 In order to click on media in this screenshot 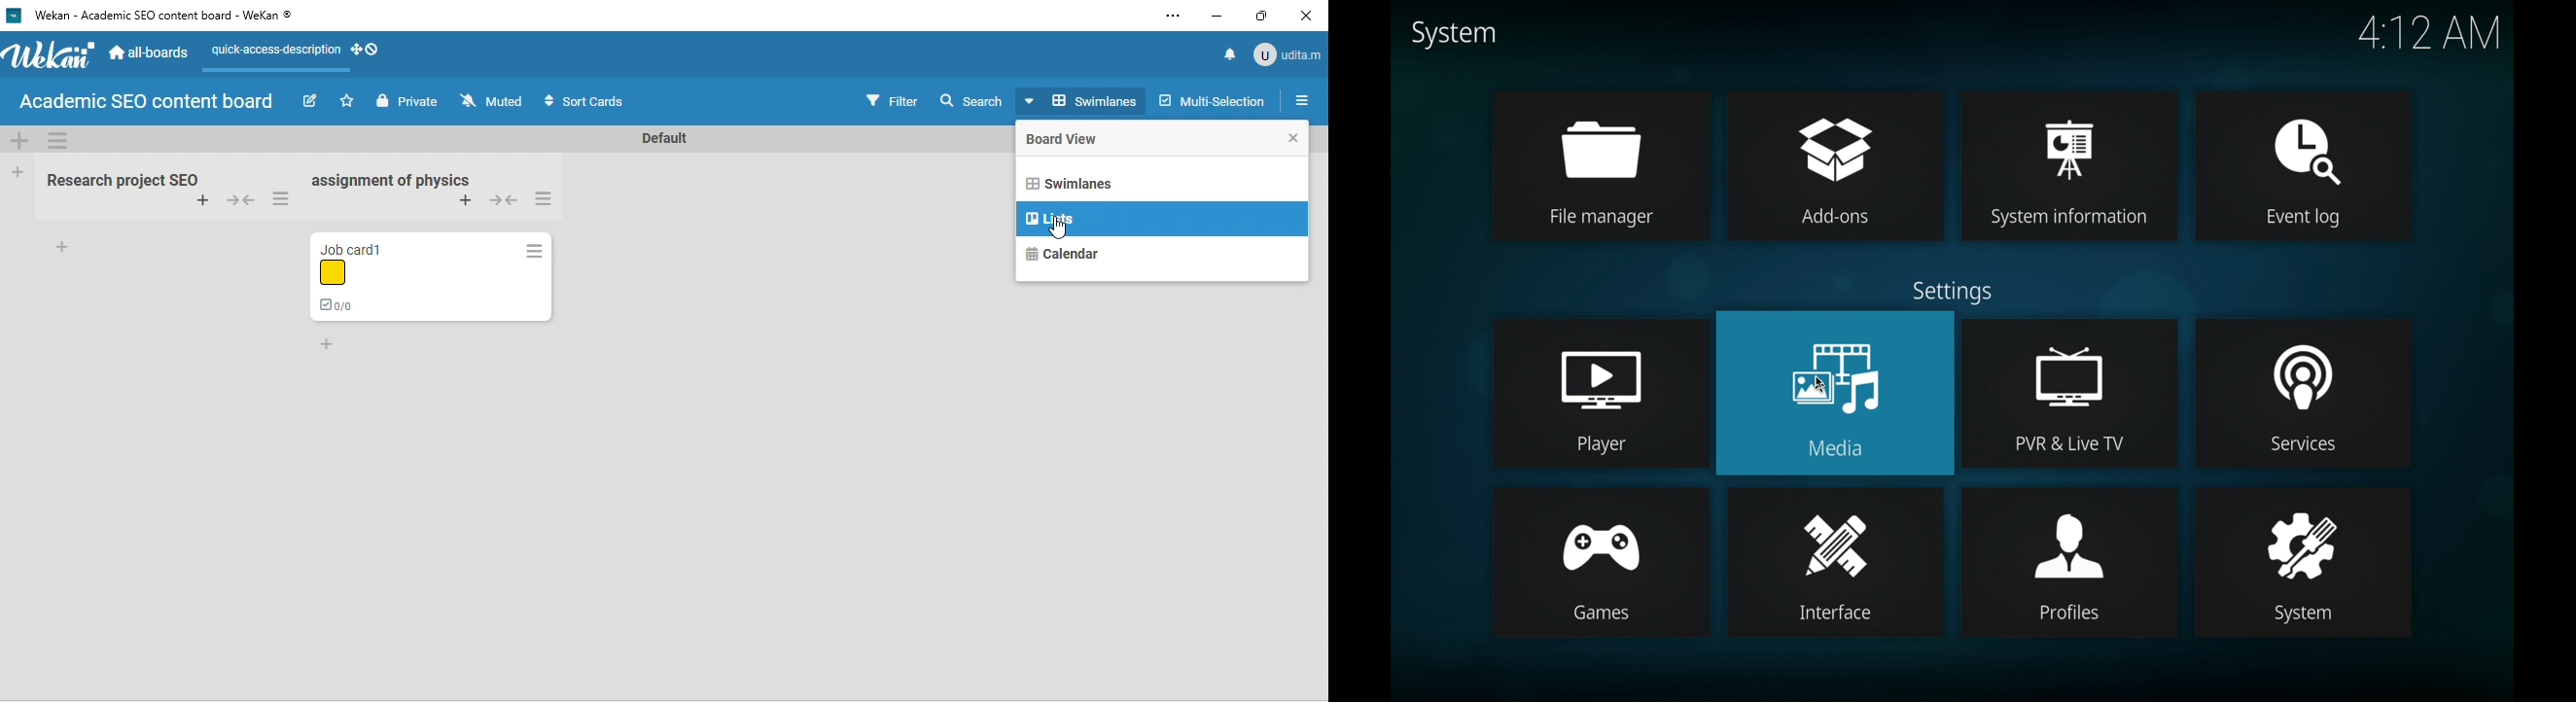, I will do `click(1835, 363)`.